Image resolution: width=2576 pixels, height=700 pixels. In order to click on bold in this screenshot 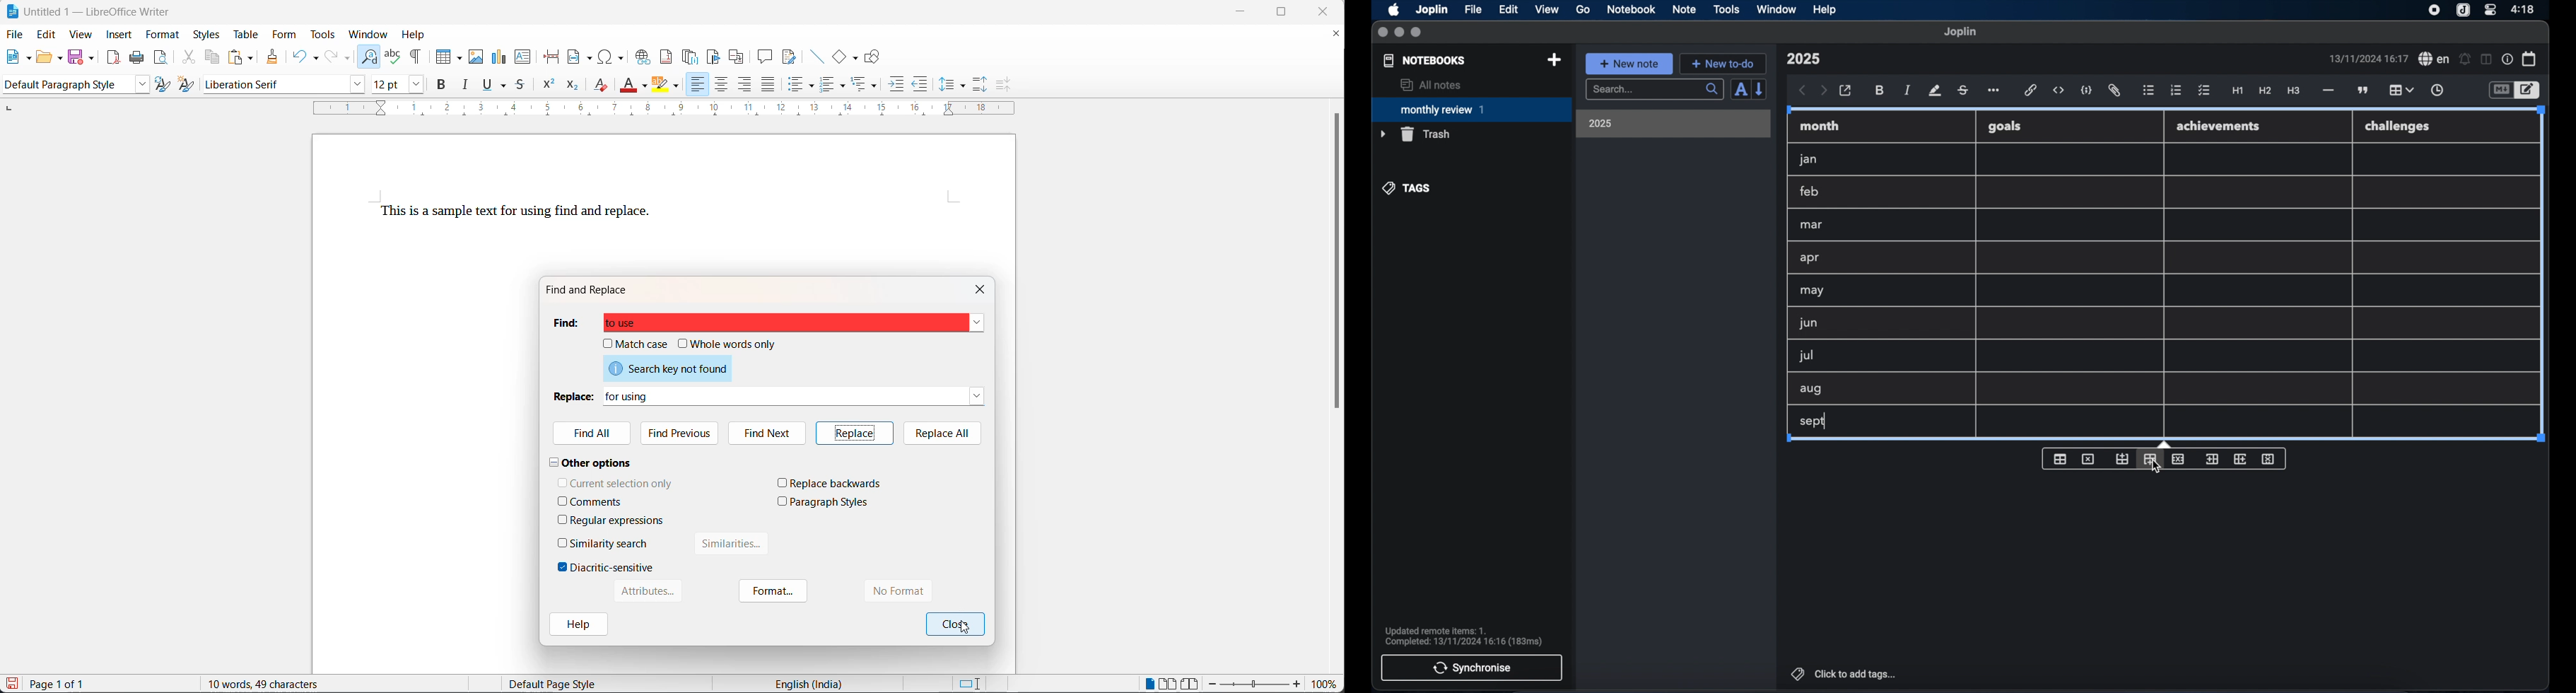, I will do `click(1881, 90)`.